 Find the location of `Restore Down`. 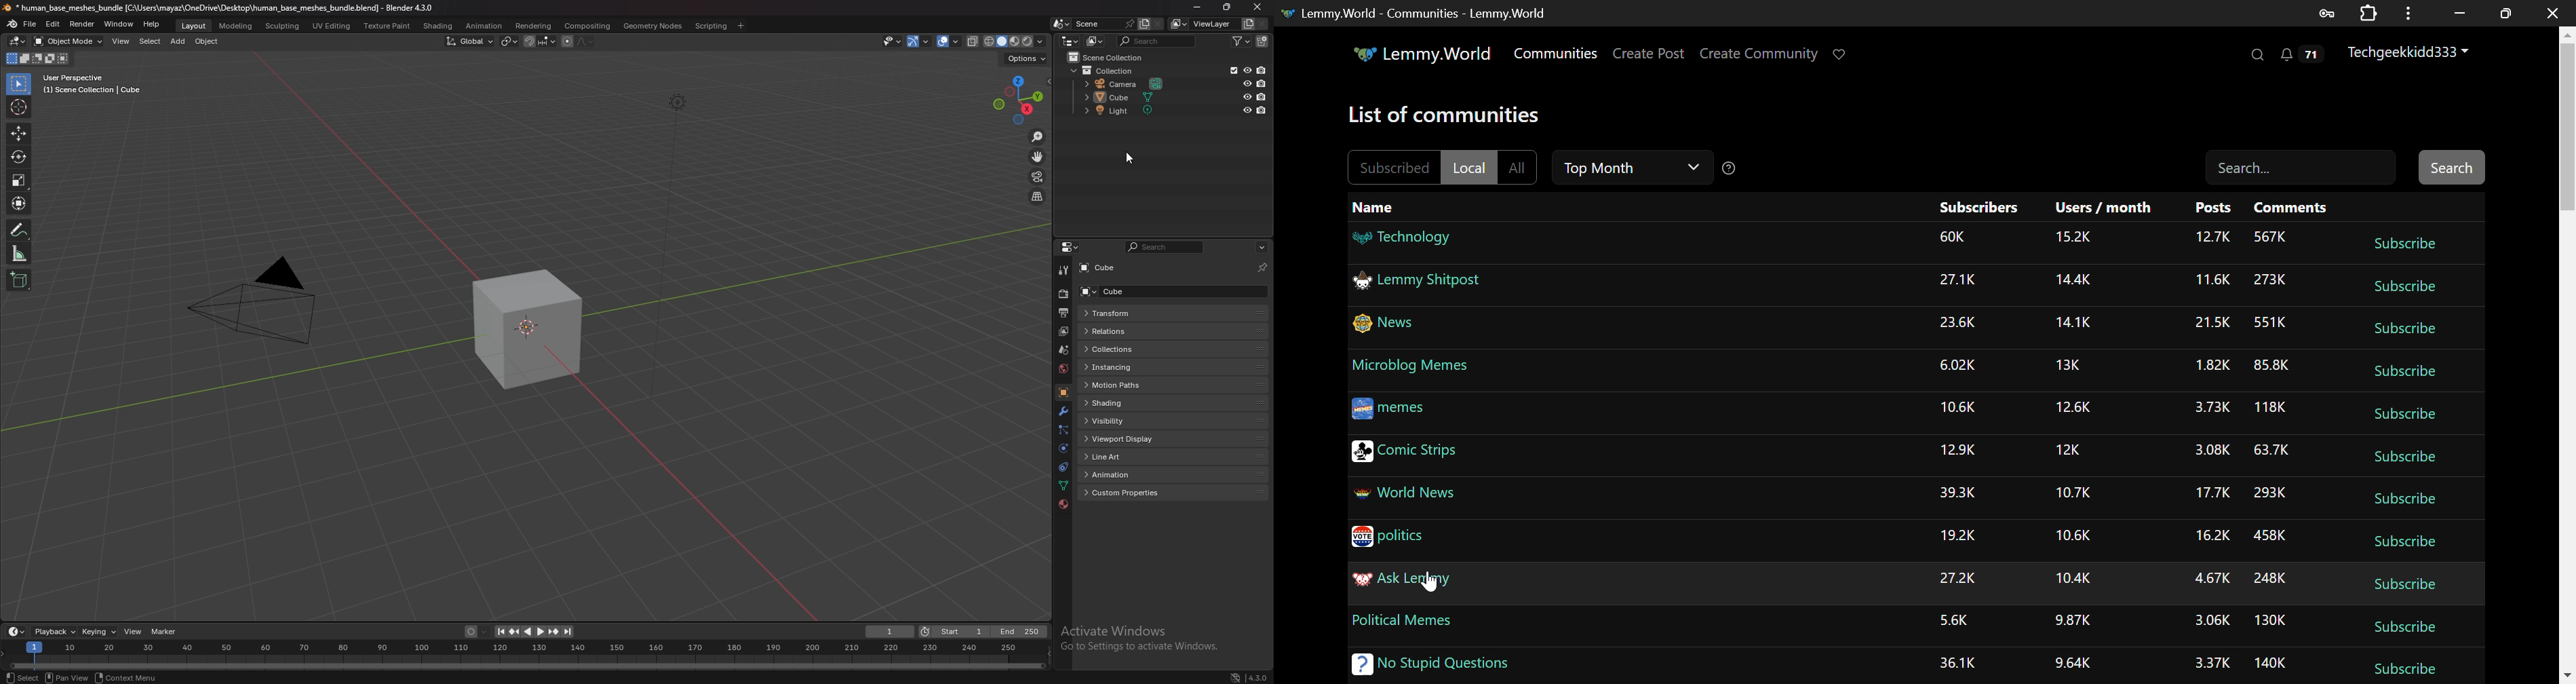

Restore Down is located at coordinates (2461, 13).